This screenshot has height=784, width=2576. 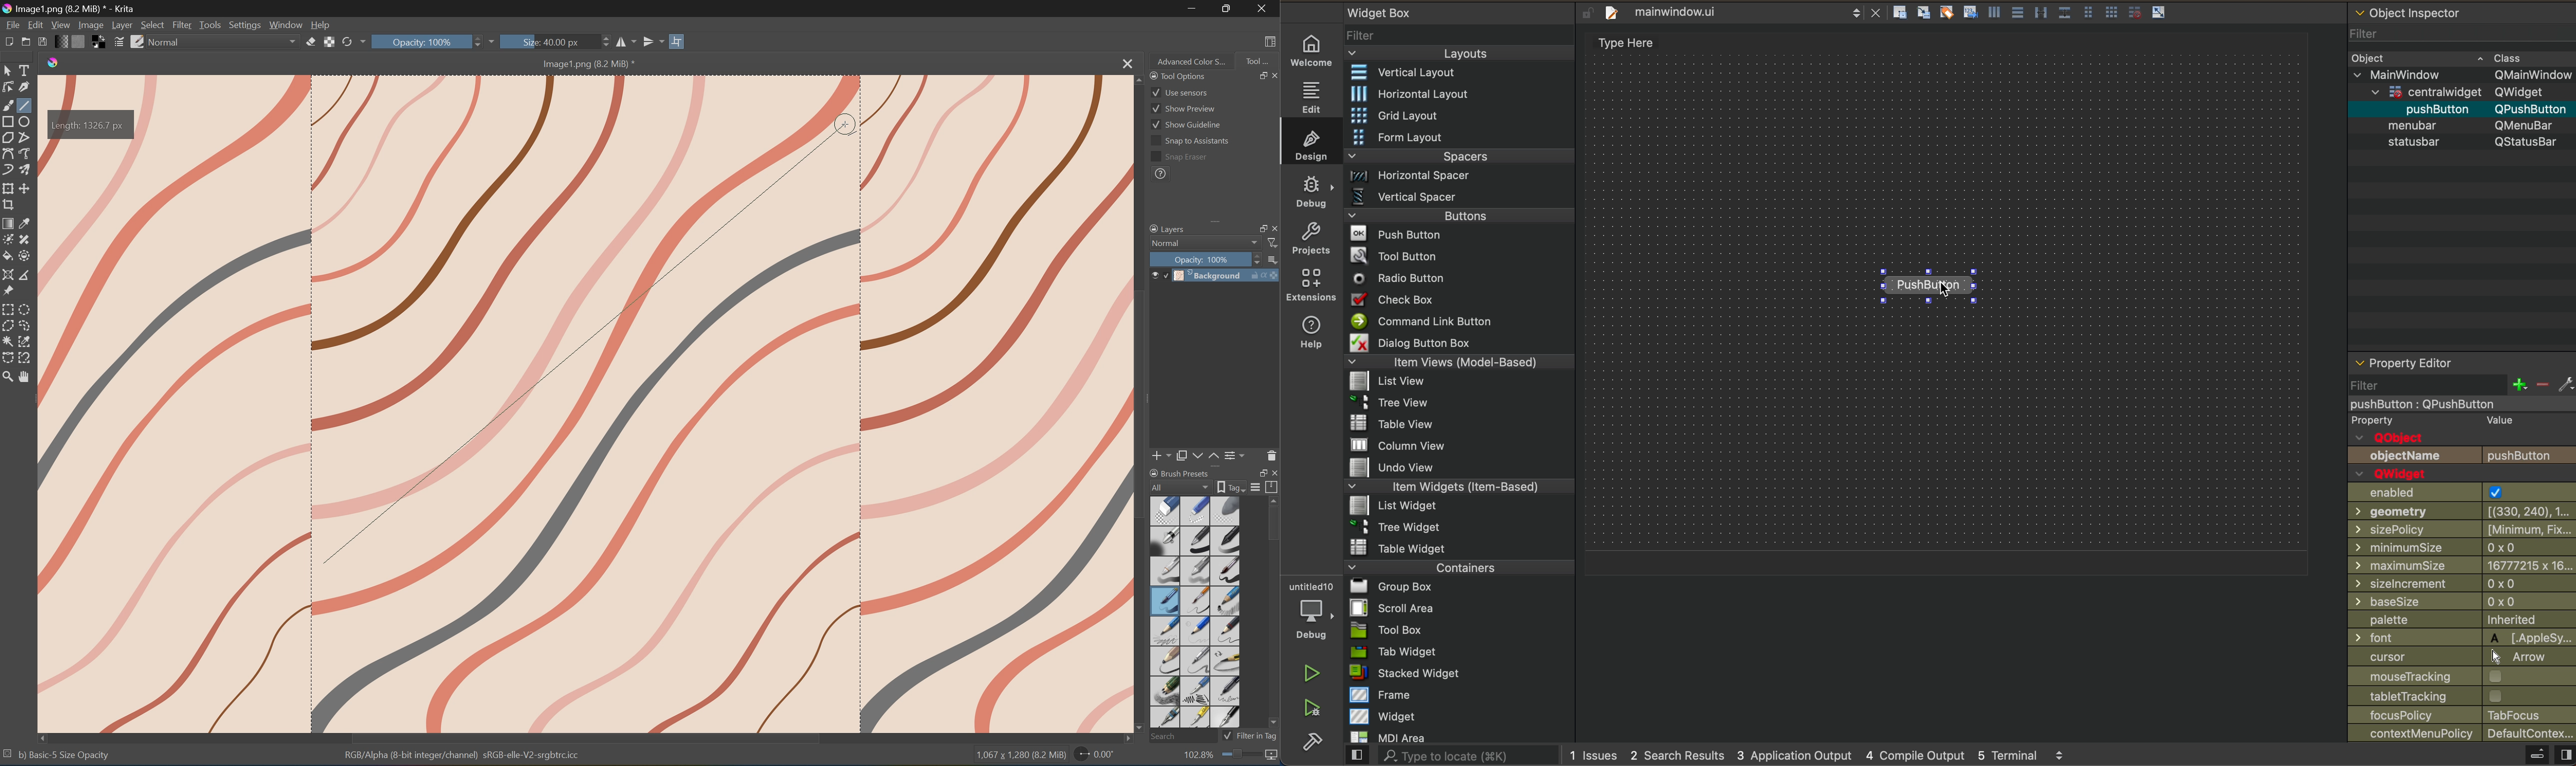 What do you see at coordinates (1457, 654) in the screenshot?
I see `tab widget` at bounding box center [1457, 654].